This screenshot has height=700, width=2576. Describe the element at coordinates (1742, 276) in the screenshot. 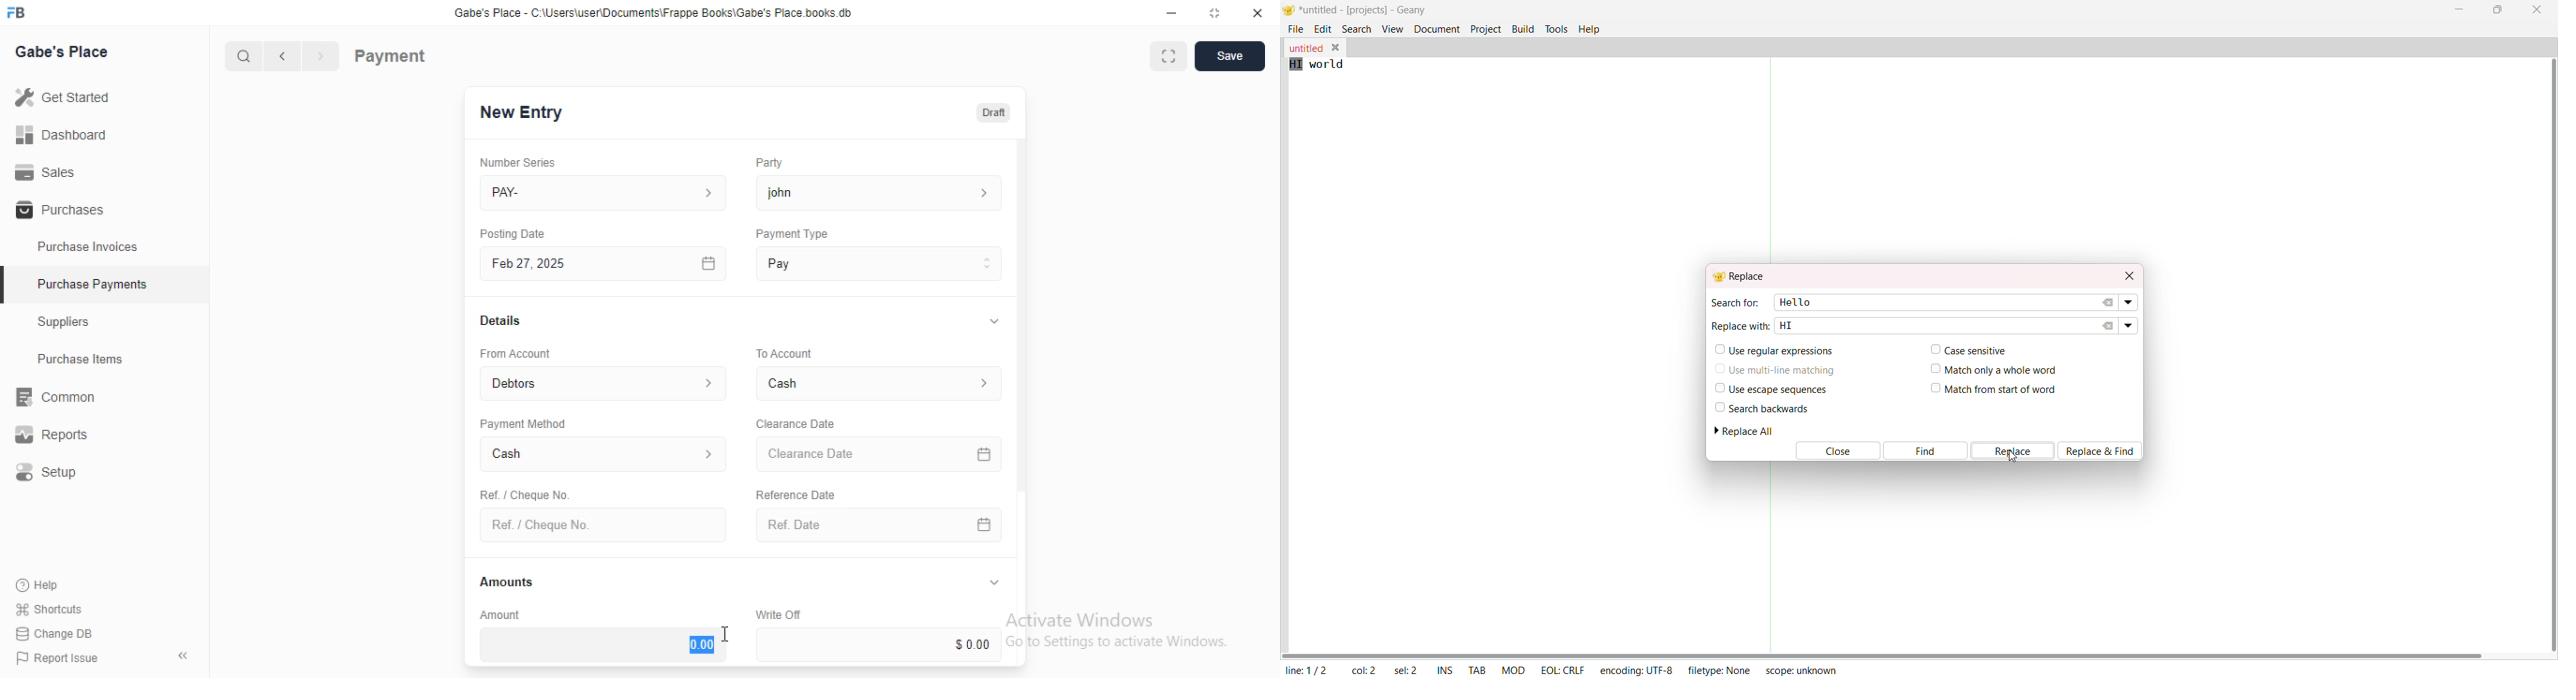

I see `replace` at that location.